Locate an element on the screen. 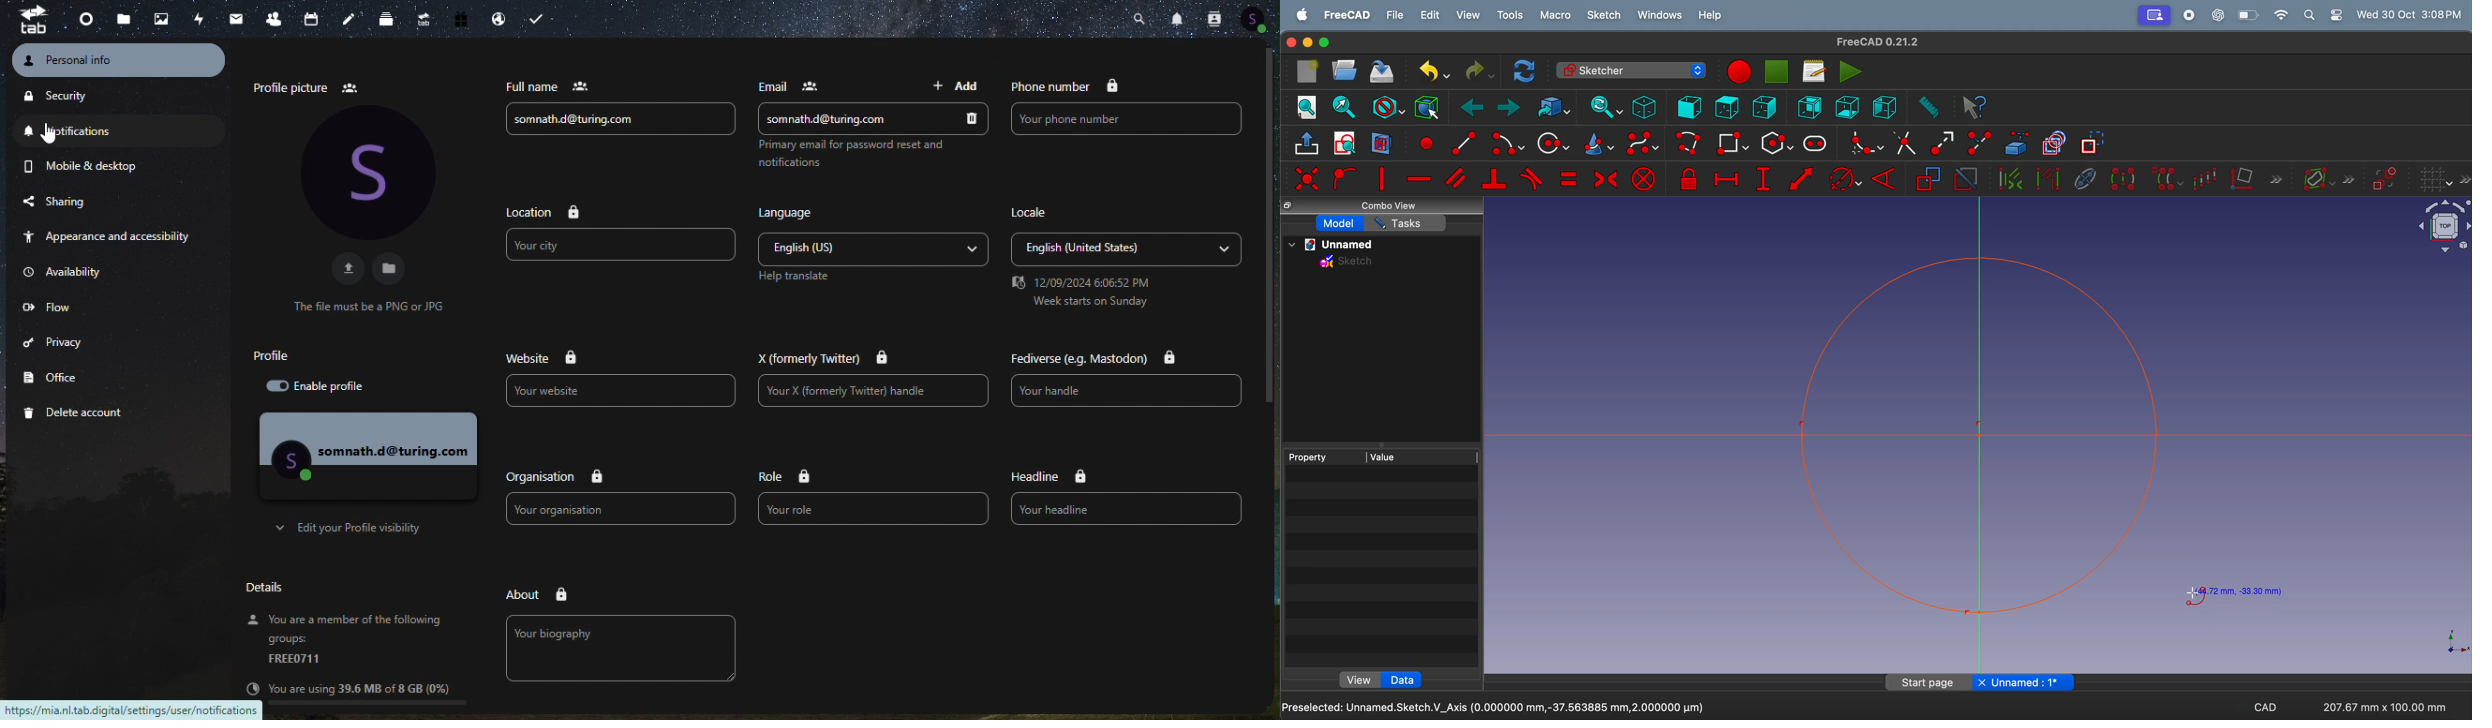 The image size is (2492, 728). select associated contrsaints is located at coordinates (2007, 179).